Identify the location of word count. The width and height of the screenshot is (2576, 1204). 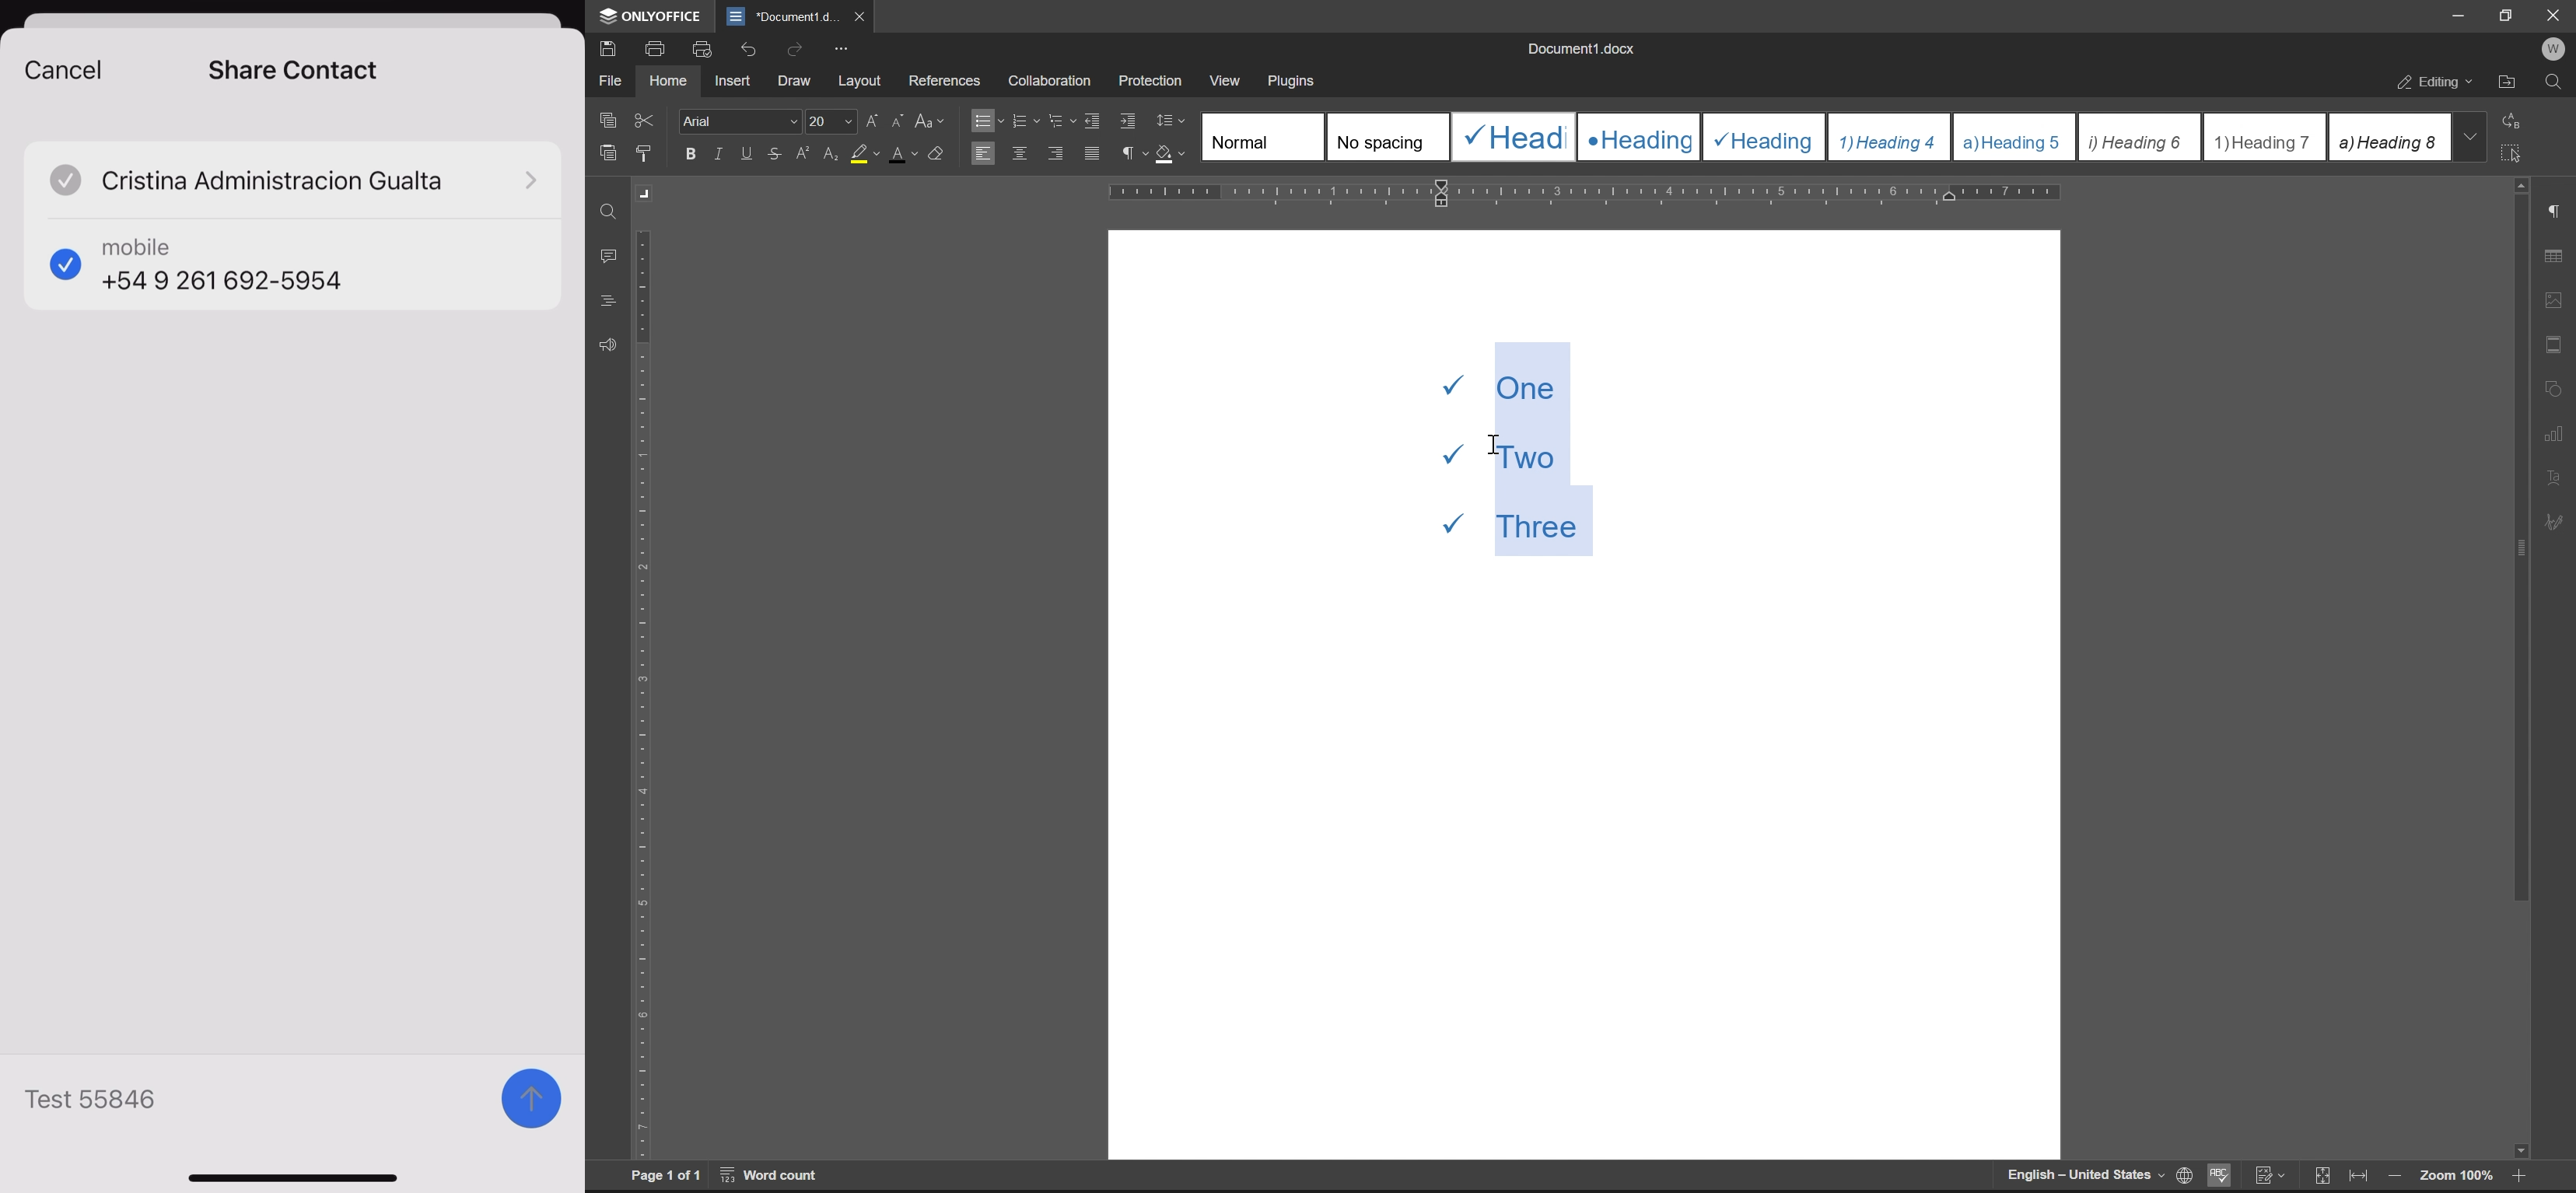
(772, 1174).